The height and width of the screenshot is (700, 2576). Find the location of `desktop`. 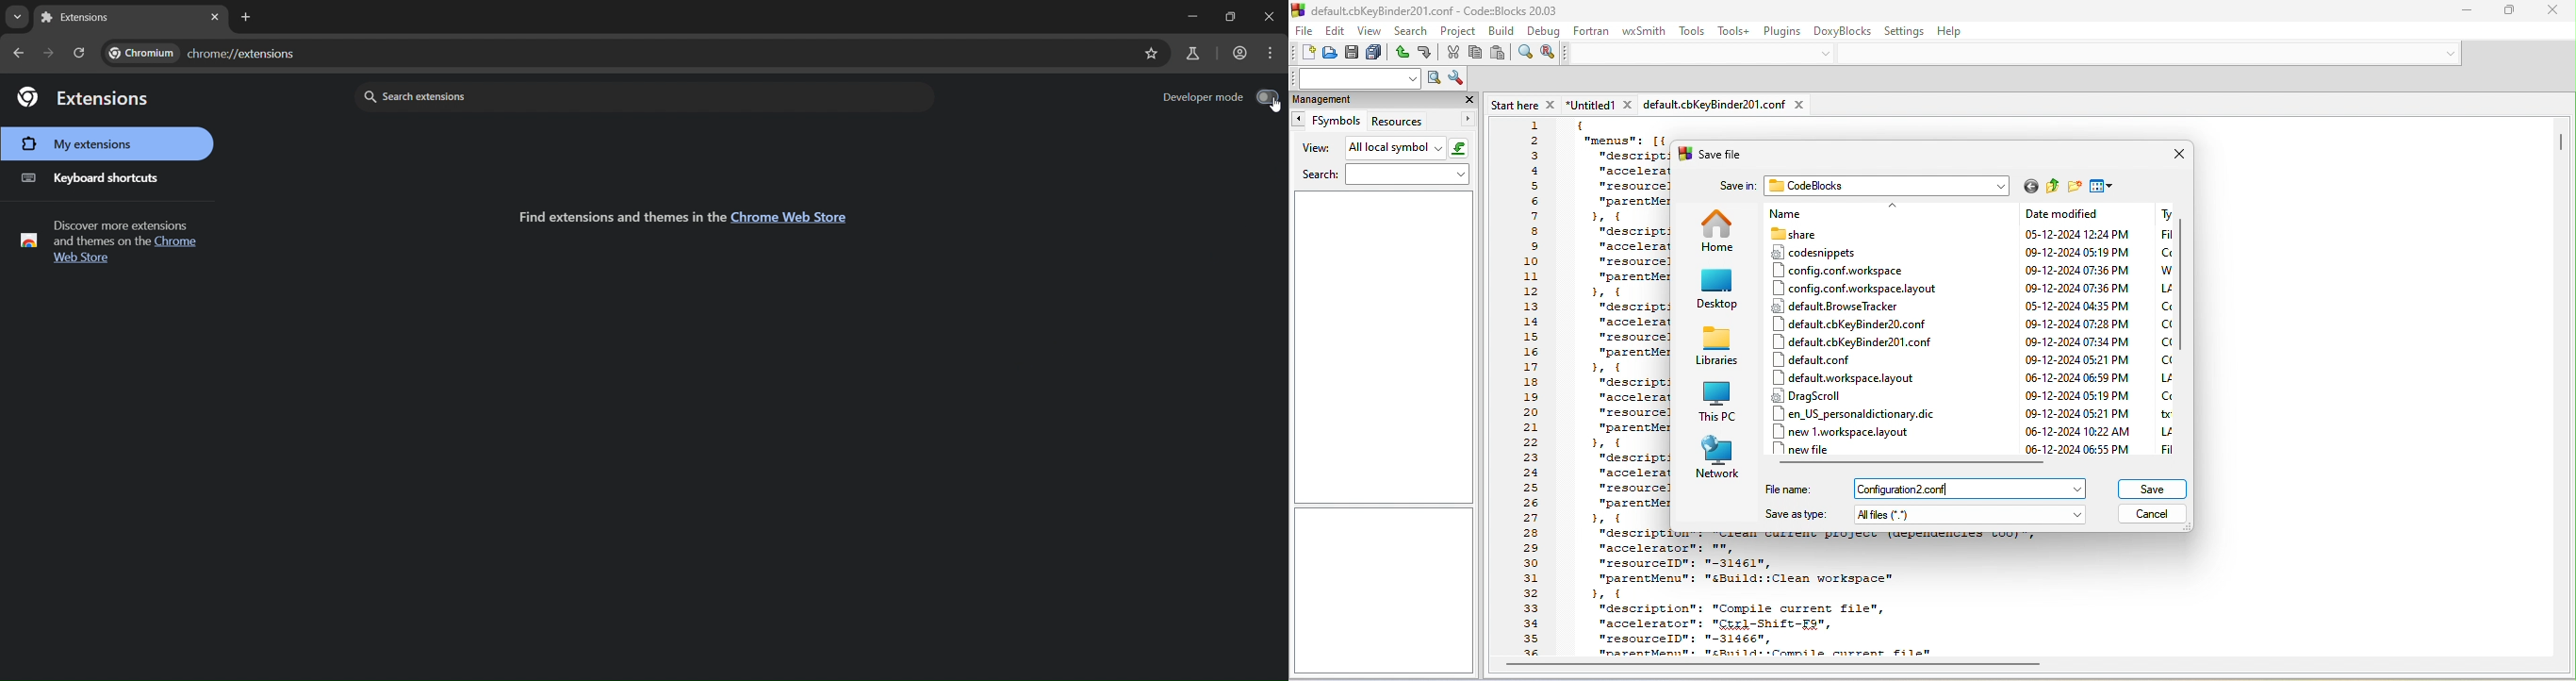

desktop is located at coordinates (1718, 291).